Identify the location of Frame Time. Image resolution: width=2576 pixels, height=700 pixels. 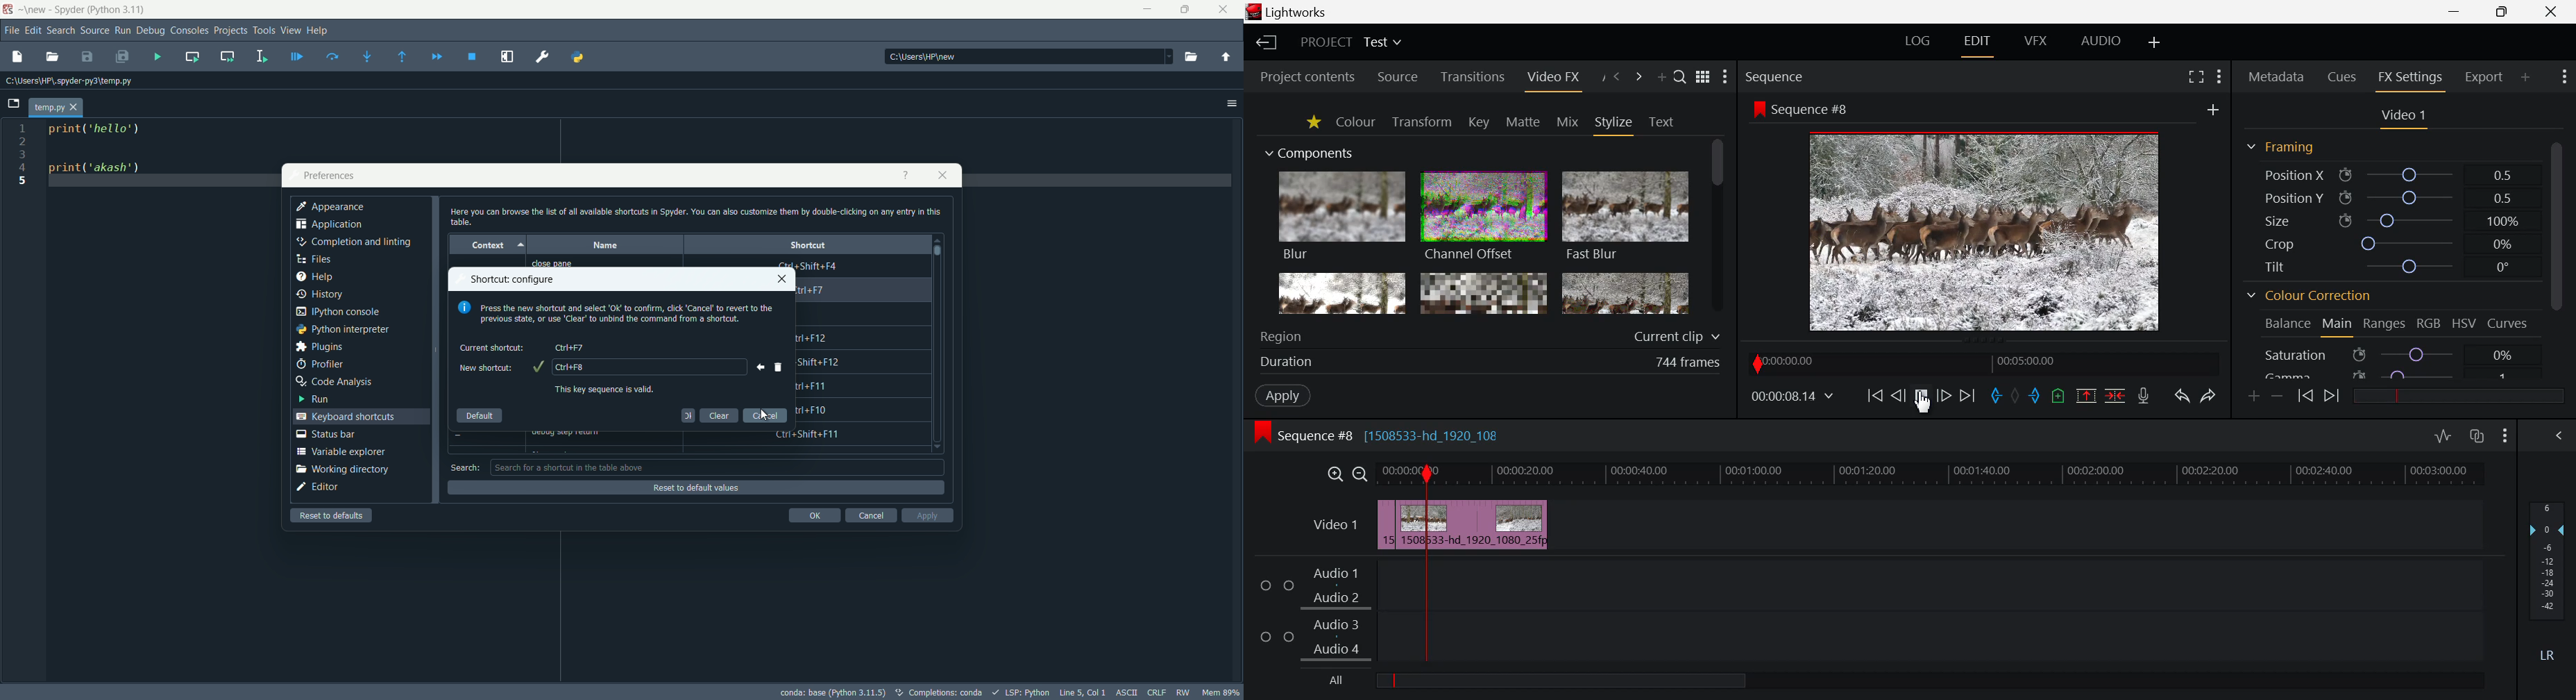
(1793, 396).